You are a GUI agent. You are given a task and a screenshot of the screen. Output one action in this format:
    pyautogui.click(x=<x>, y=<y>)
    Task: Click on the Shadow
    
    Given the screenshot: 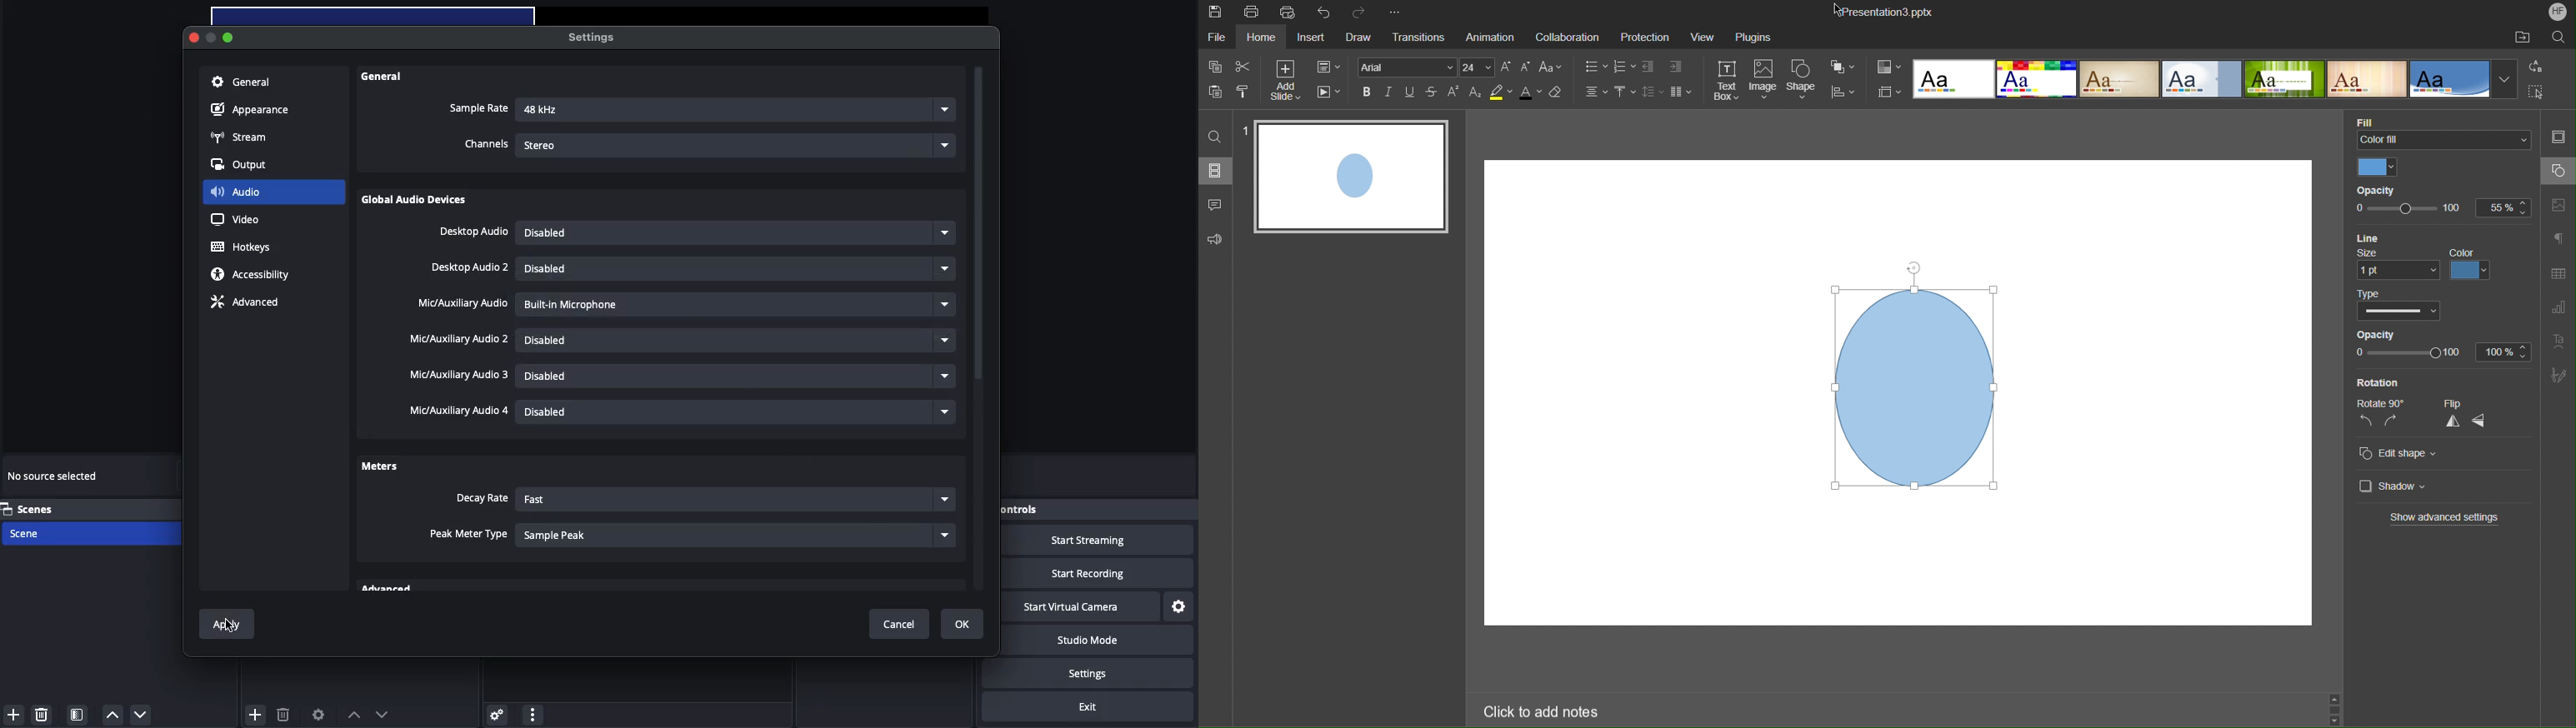 What is the action you would take?
    pyautogui.click(x=2394, y=485)
    